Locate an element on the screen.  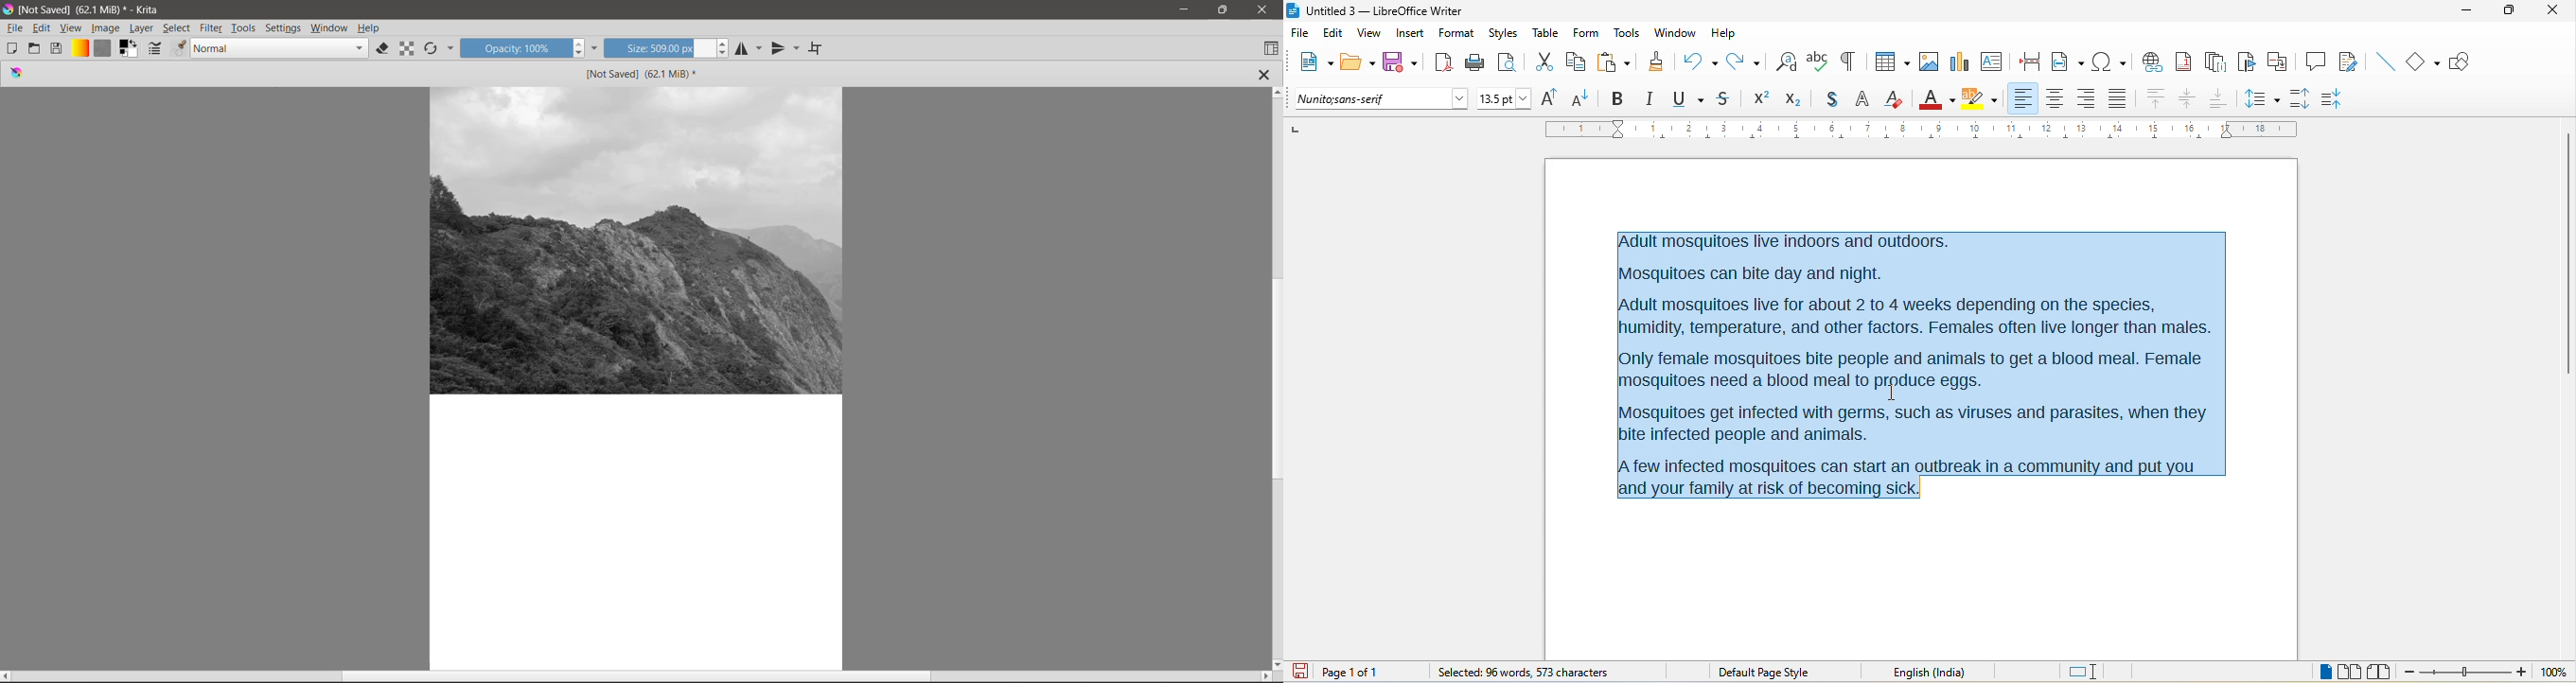
ruler is located at coordinates (1920, 130).